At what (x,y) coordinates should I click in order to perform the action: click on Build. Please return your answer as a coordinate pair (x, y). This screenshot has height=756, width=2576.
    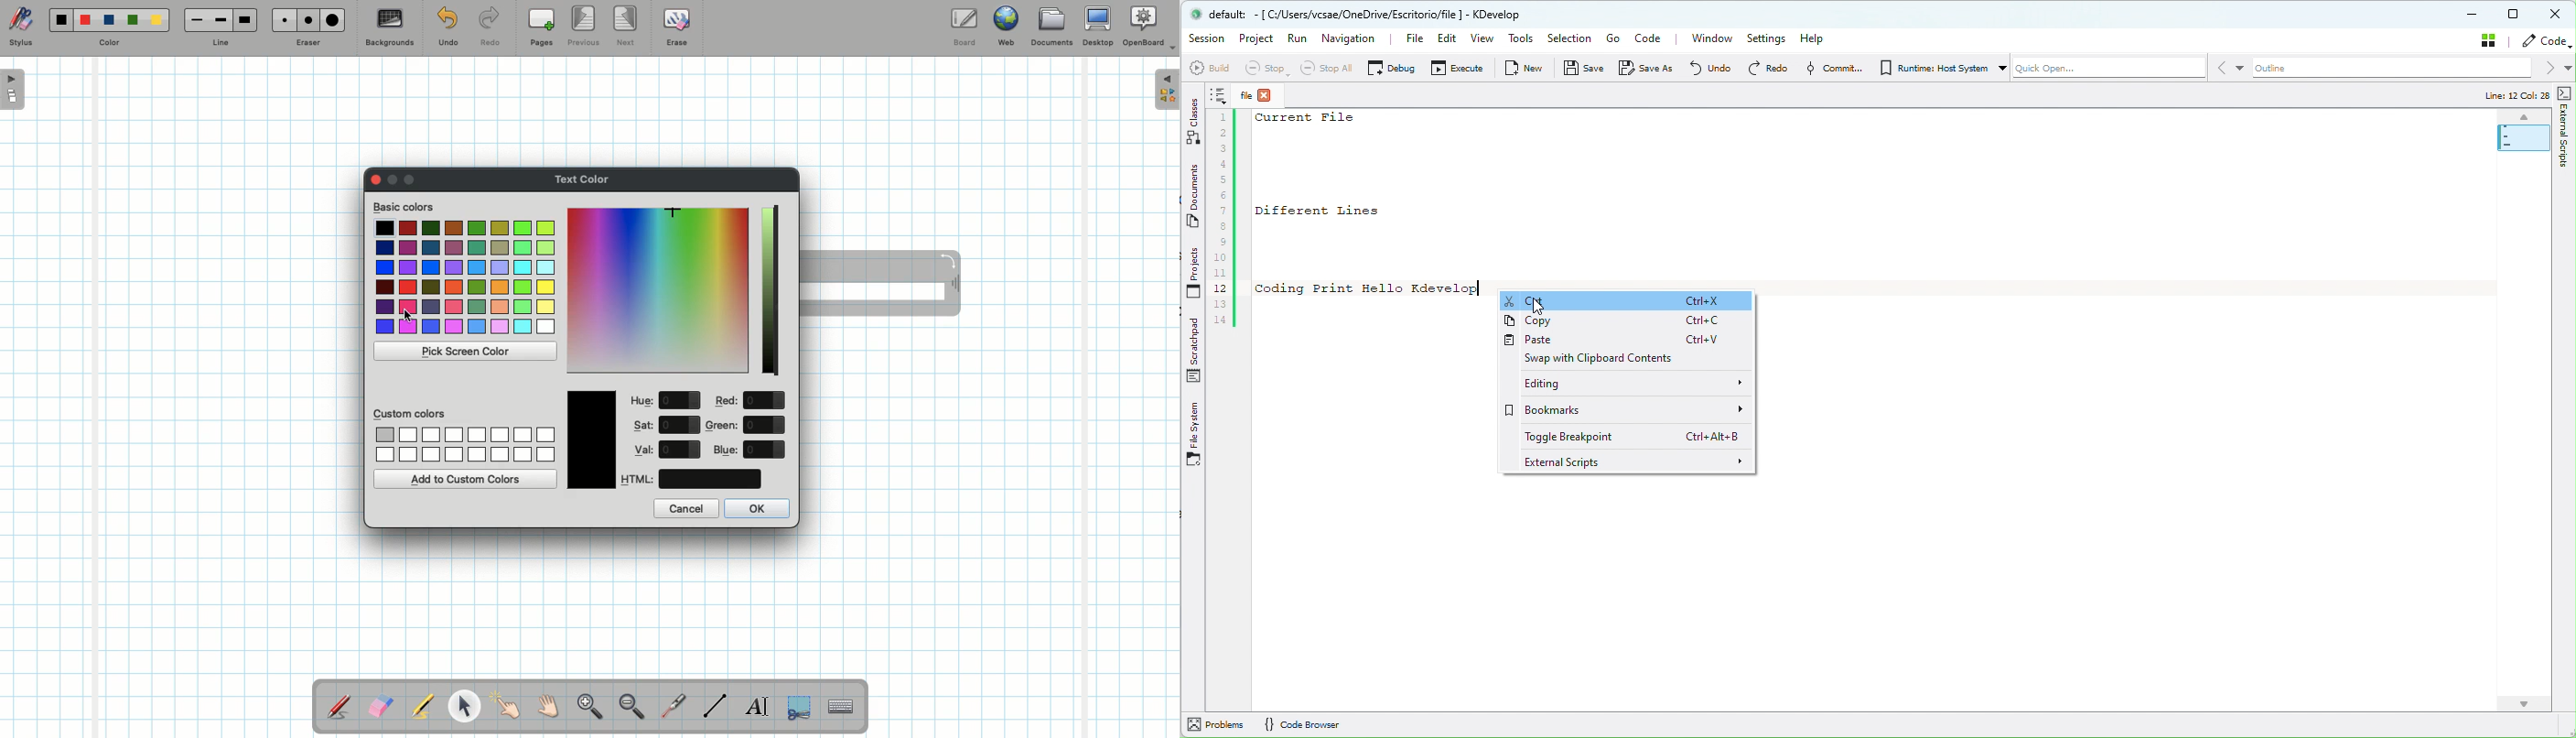
    Looking at the image, I should click on (1207, 67).